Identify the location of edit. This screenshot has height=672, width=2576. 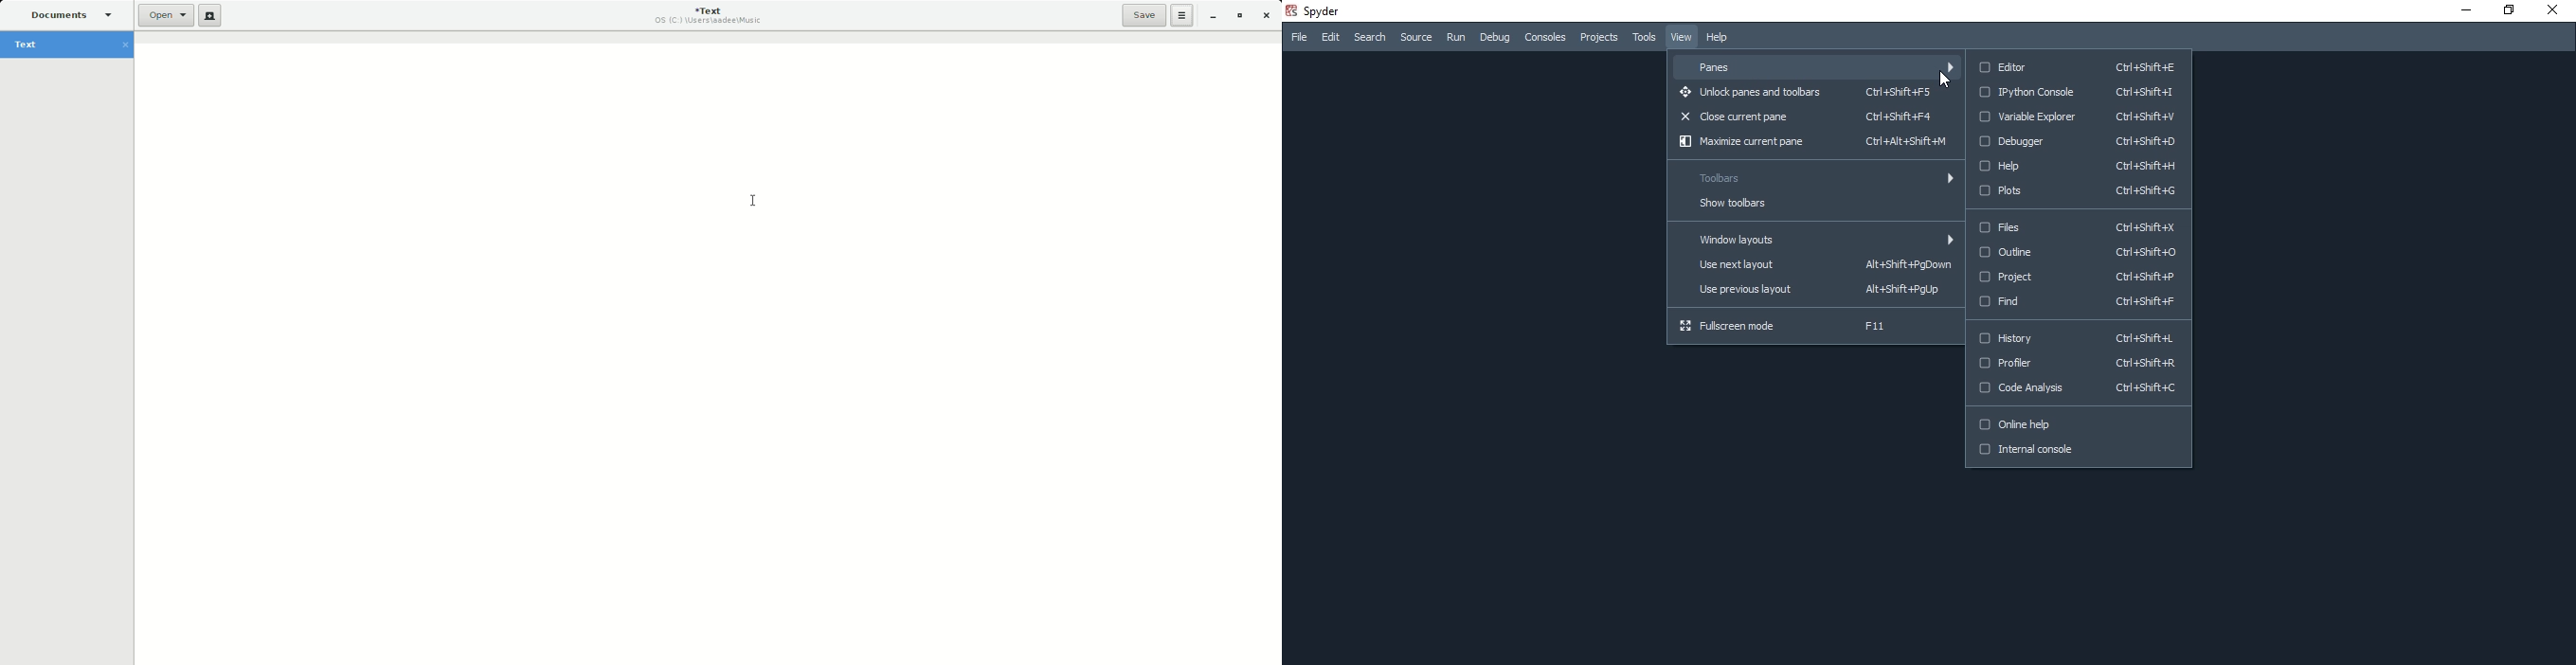
(1330, 37).